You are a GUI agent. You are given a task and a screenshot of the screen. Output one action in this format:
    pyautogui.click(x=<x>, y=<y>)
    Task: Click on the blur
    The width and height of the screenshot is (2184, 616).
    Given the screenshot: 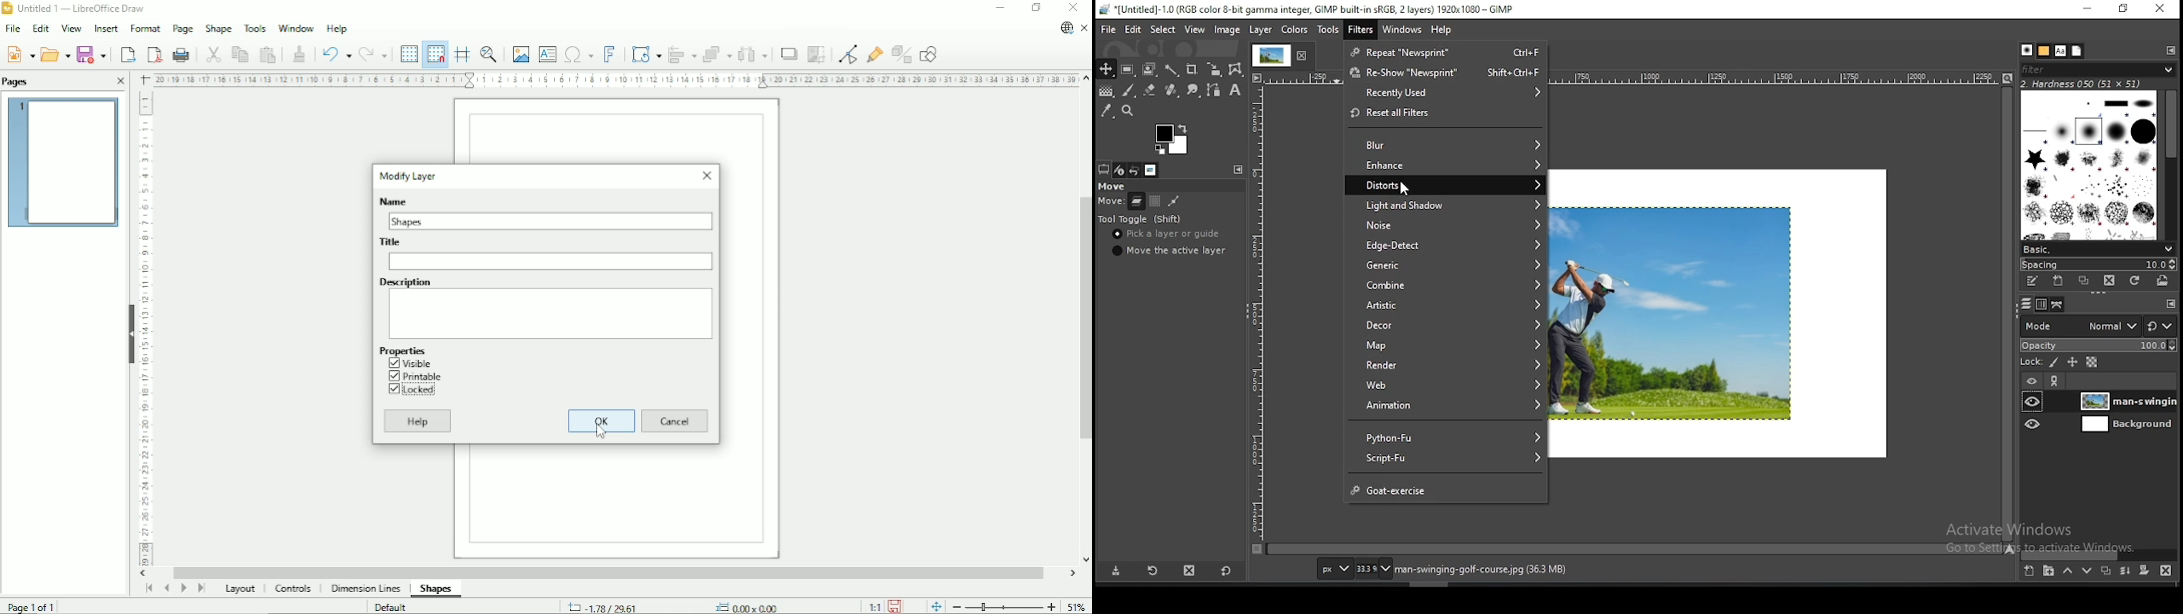 What is the action you would take?
    pyautogui.click(x=1444, y=142)
    